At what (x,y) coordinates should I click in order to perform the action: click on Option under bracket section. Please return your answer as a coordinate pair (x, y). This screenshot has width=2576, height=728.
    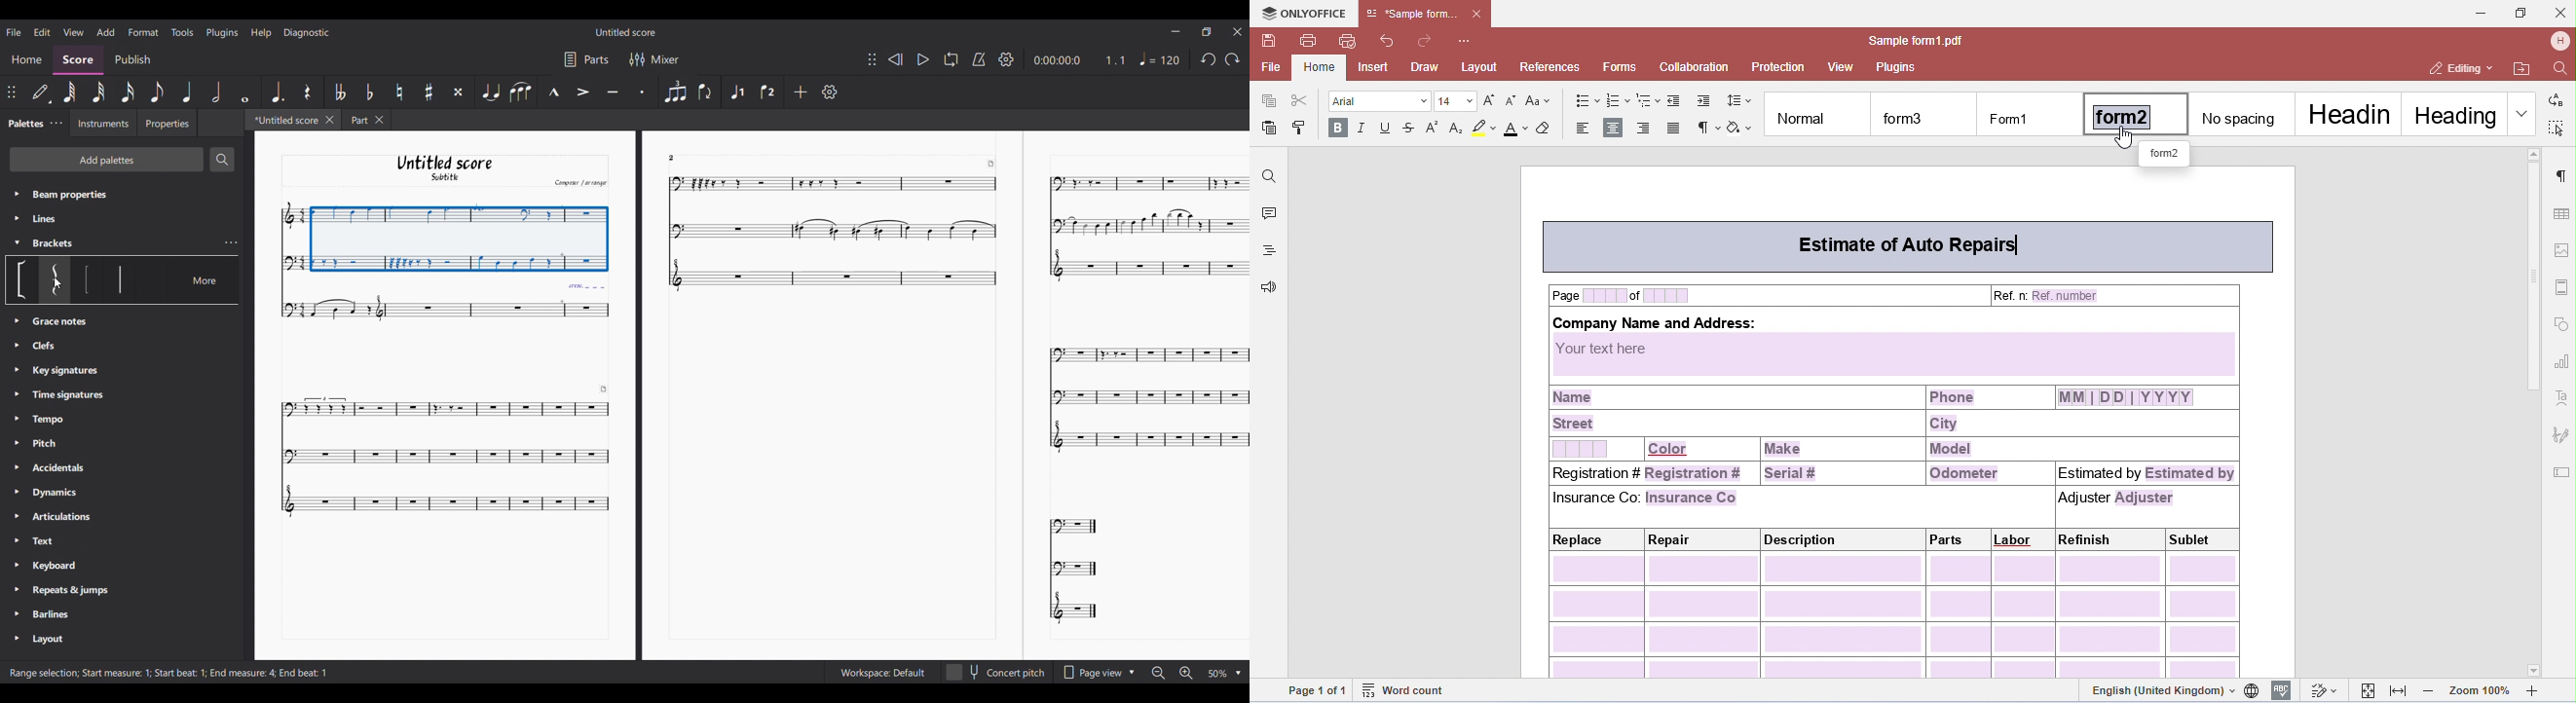
    Looking at the image, I should click on (87, 280).